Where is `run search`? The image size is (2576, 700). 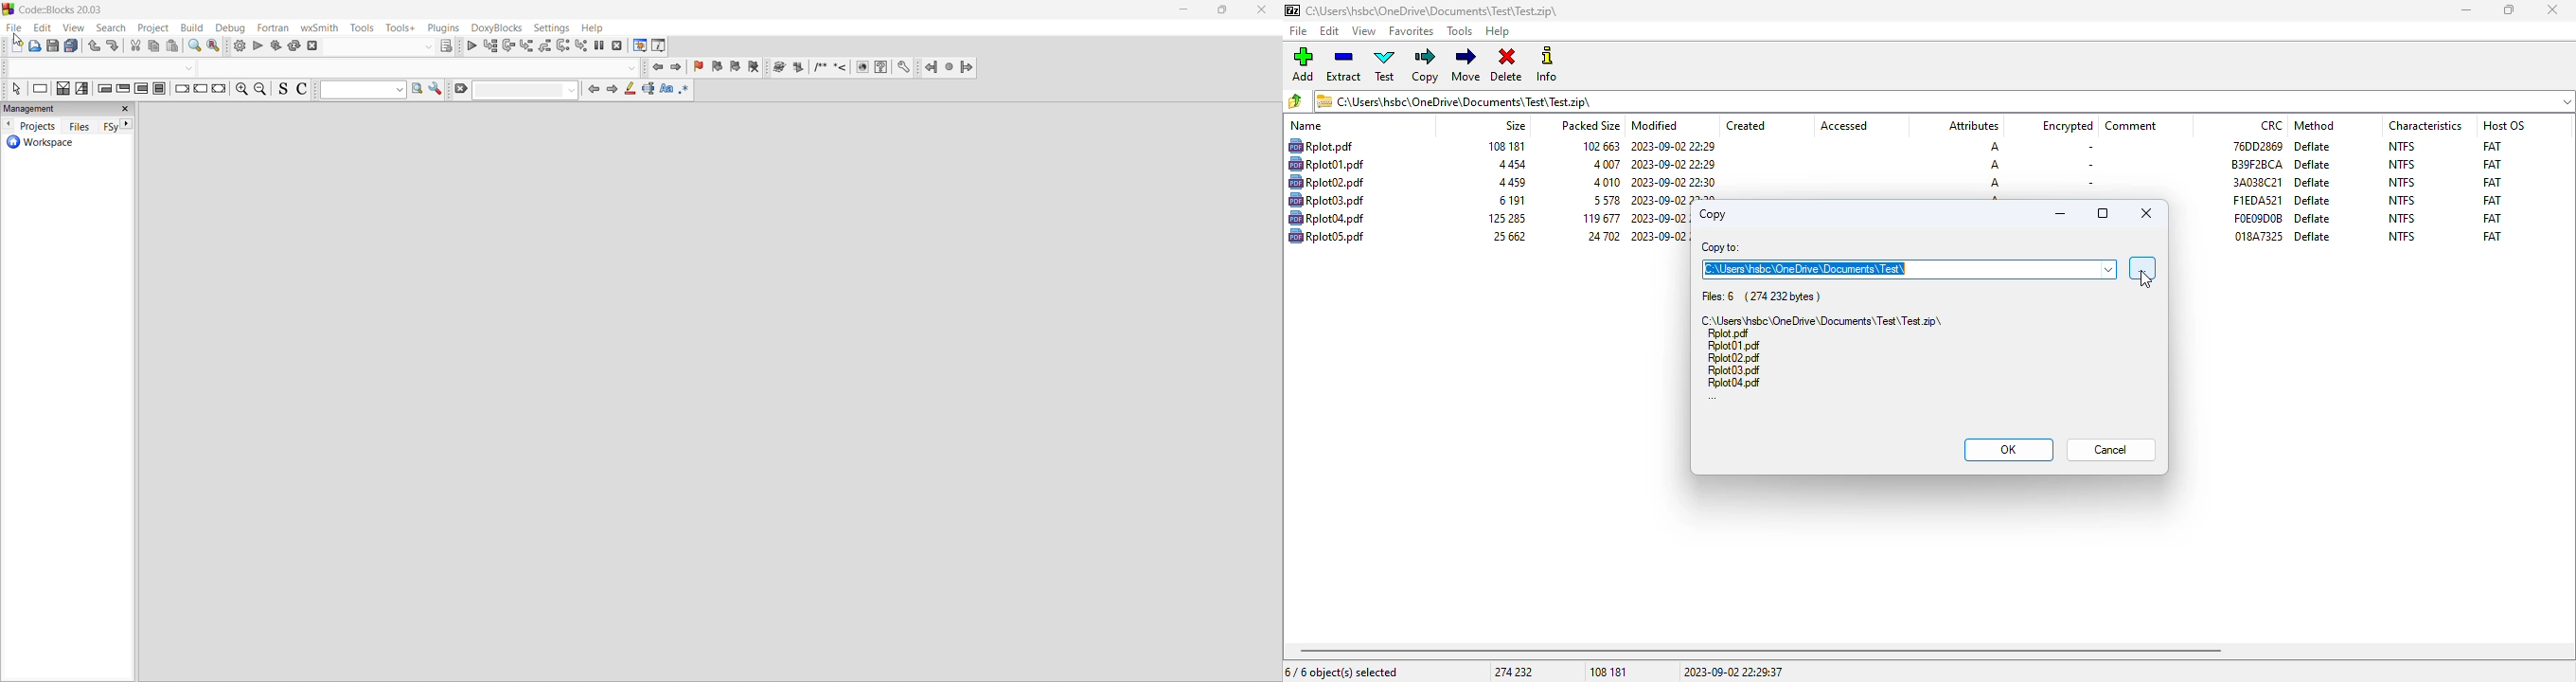
run search is located at coordinates (416, 90).